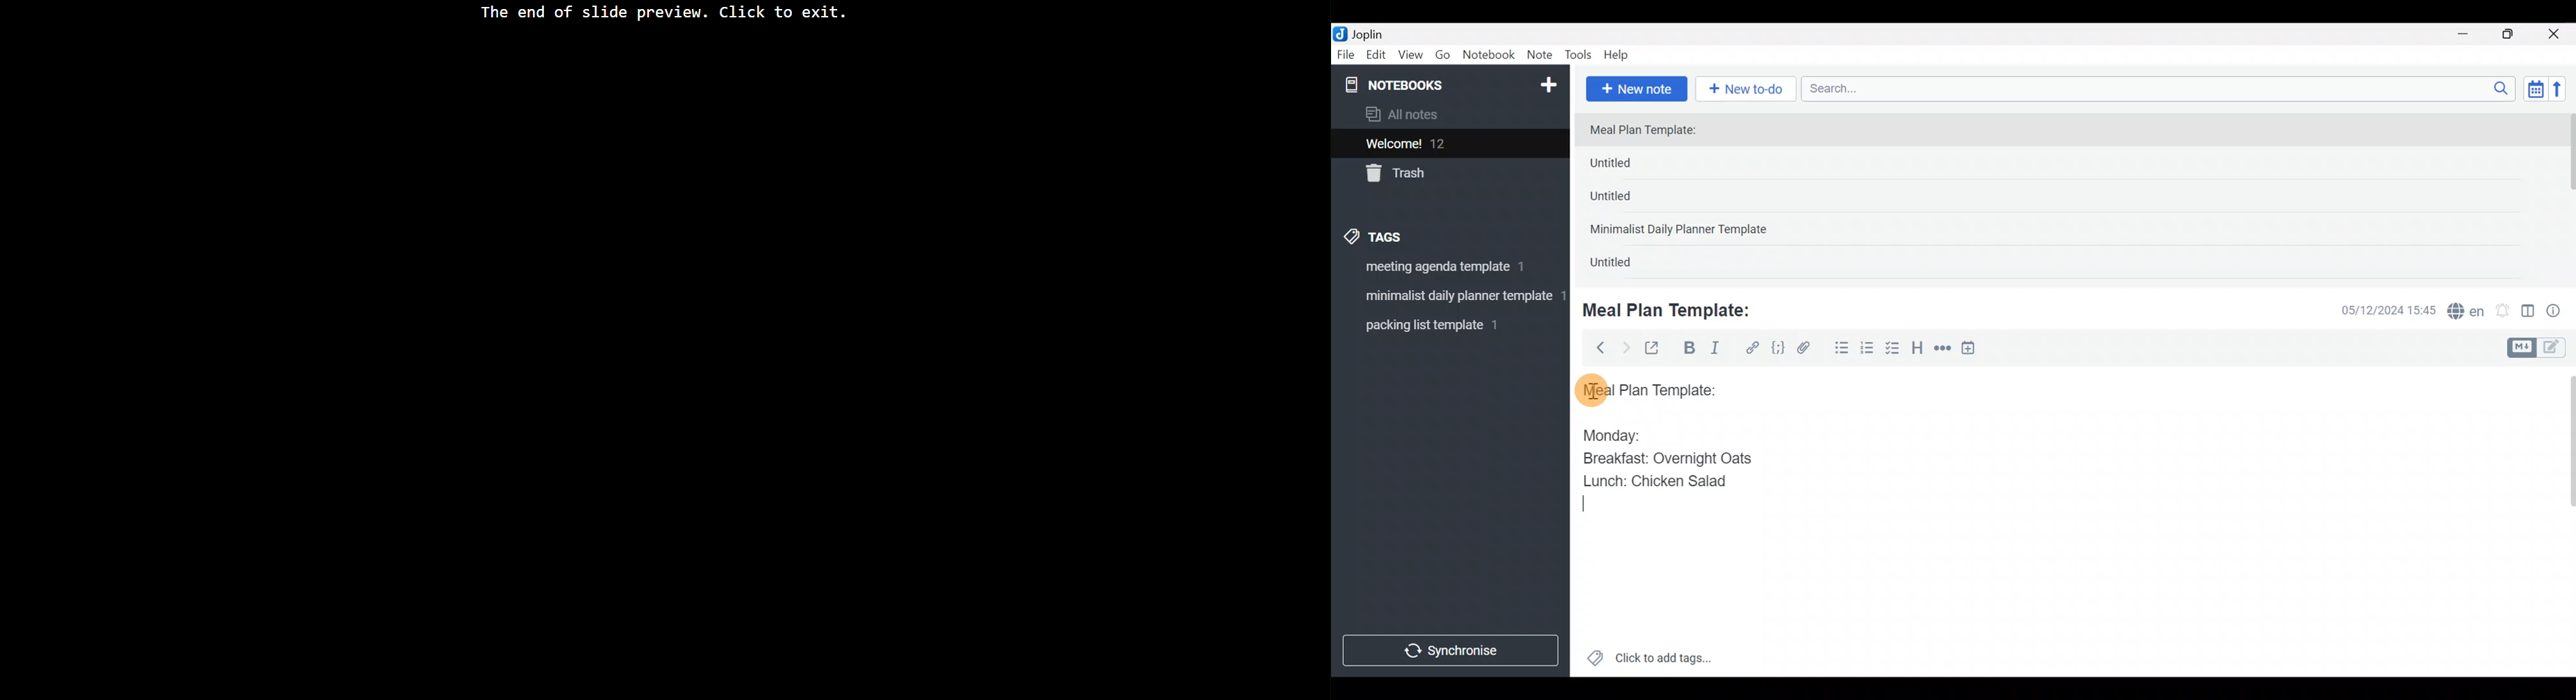 This screenshot has height=700, width=2576. What do you see at coordinates (2562, 521) in the screenshot?
I see `Scroll bar` at bounding box center [2562, 521].